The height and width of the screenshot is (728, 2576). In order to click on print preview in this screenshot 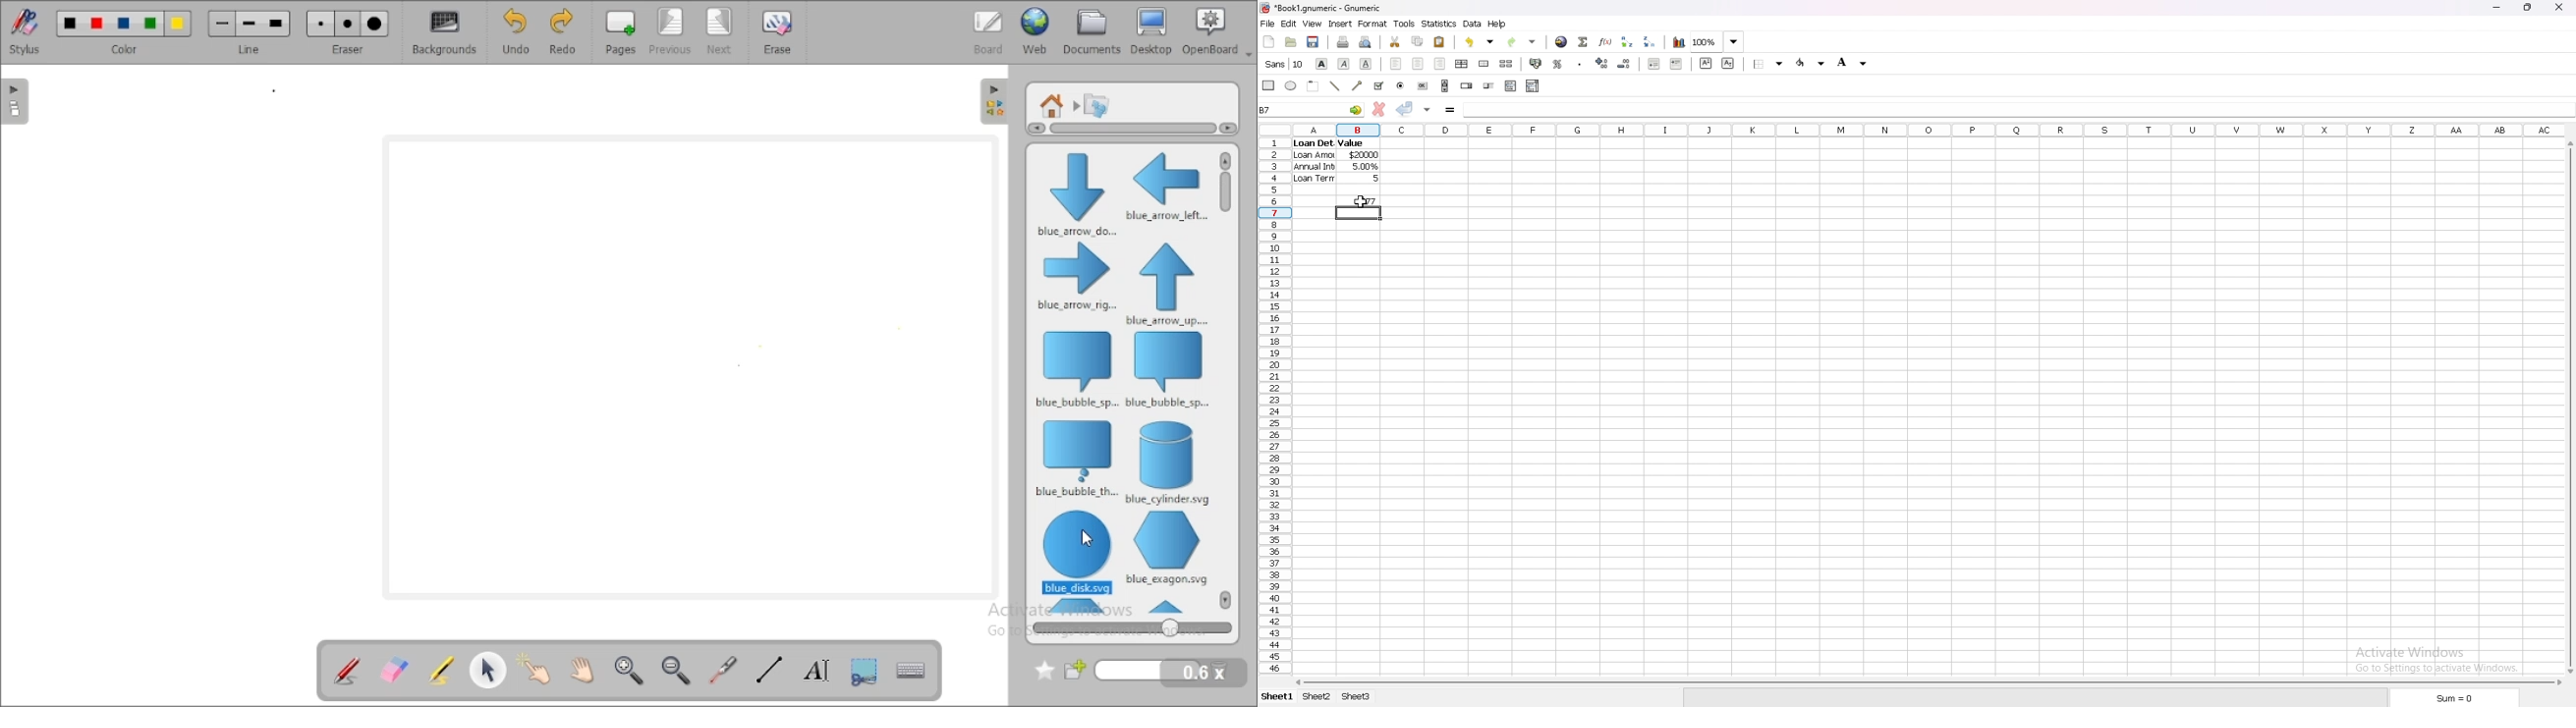, I will do `click(1366, 41)`.